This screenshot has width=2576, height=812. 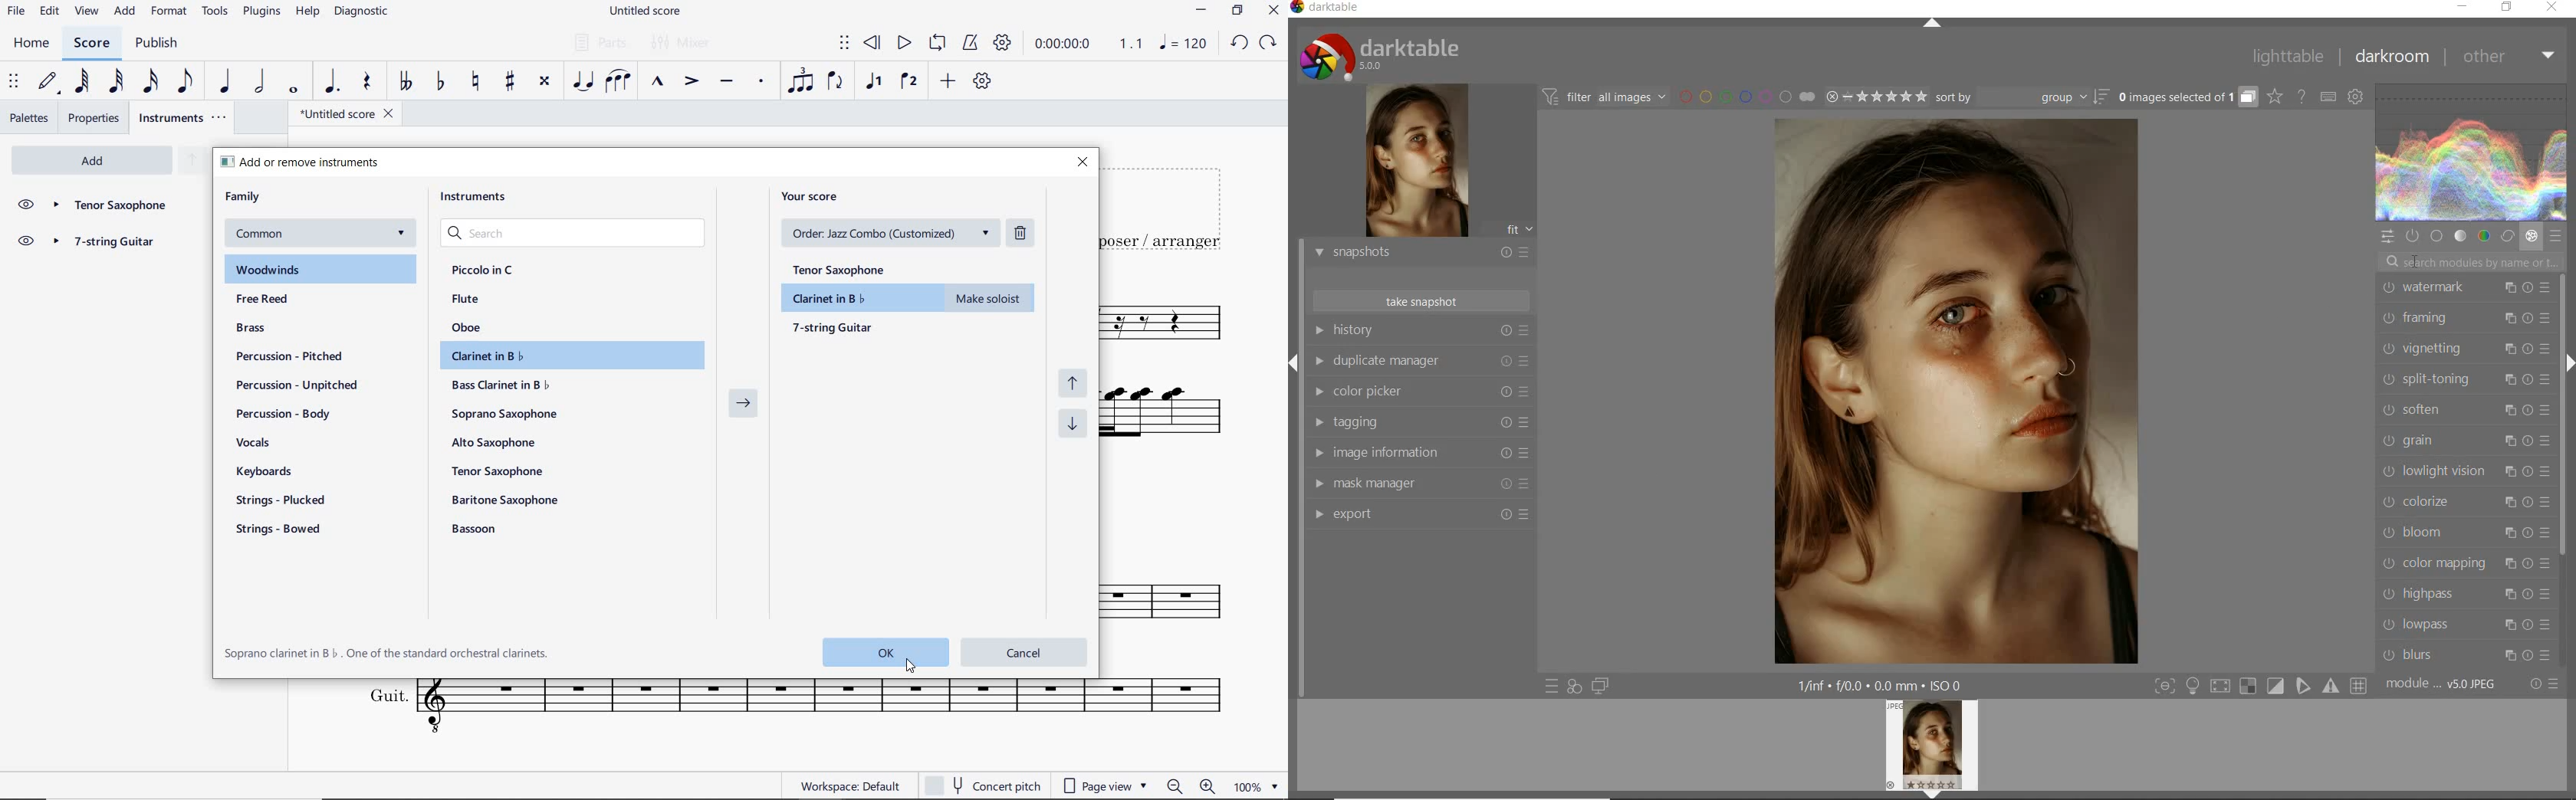 What do you see at coordinates (1240, 11) in the screenshot?
I see `RESTORE DOWN` at bounding box center [1240, 11].